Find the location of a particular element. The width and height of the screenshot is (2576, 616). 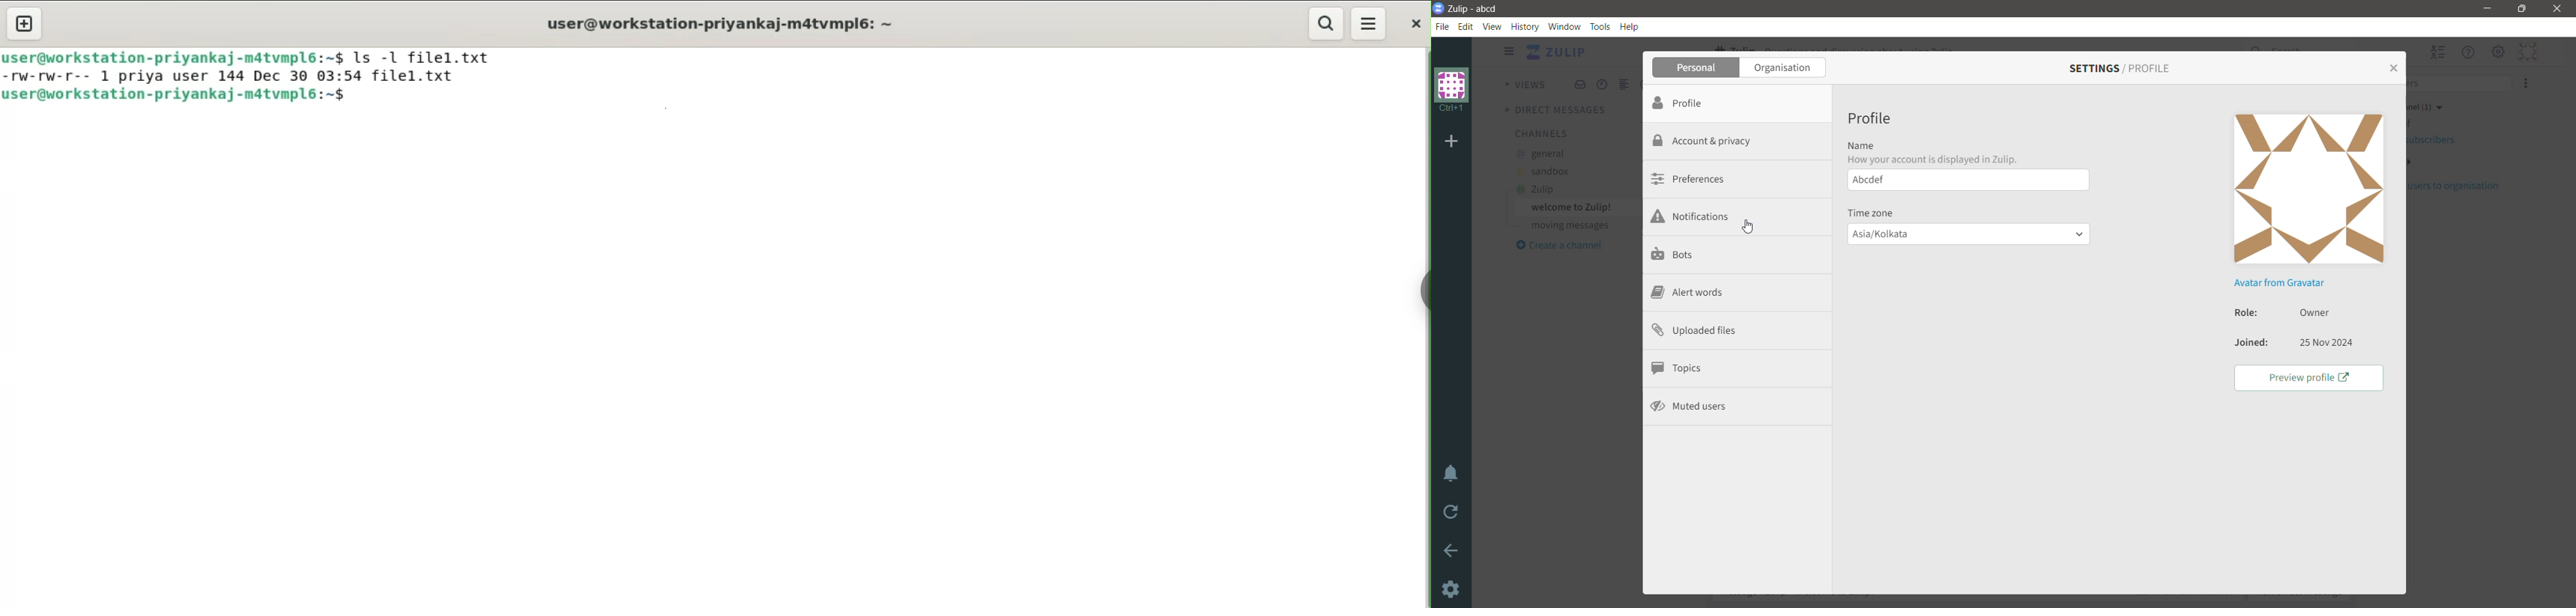

Owner(User role) is located at coordinates (2318, 312).